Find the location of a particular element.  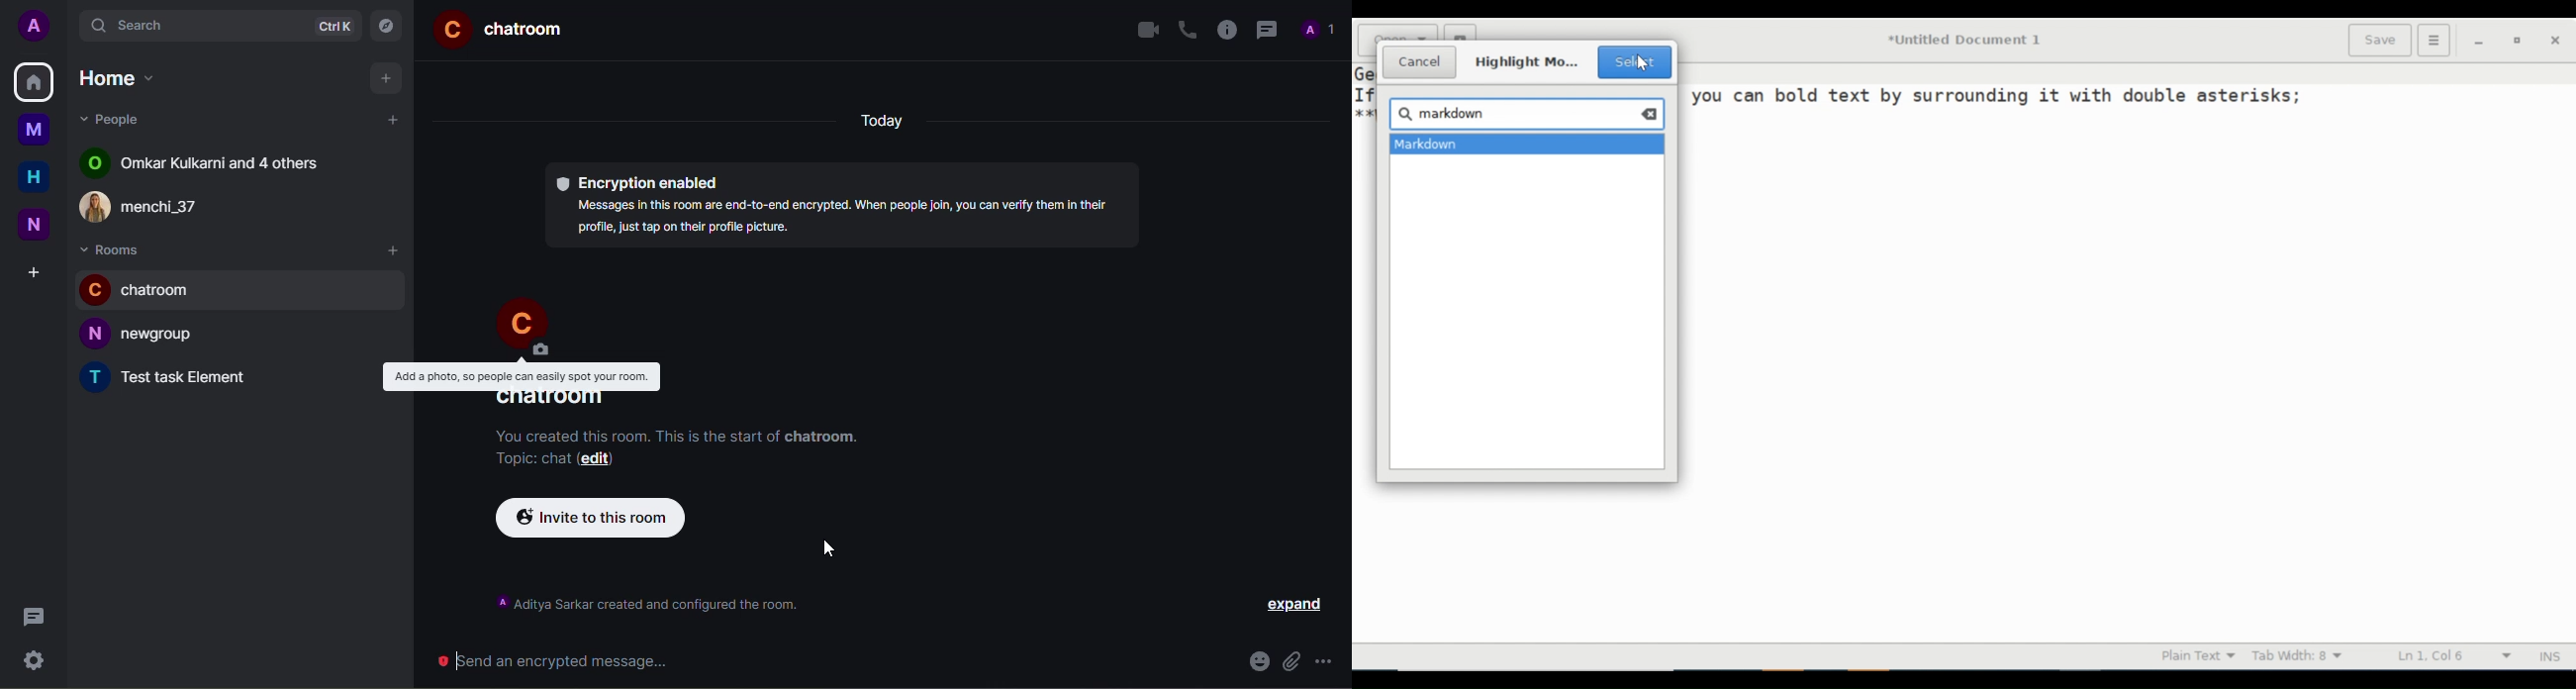

add is located at coordinates (394, 251).